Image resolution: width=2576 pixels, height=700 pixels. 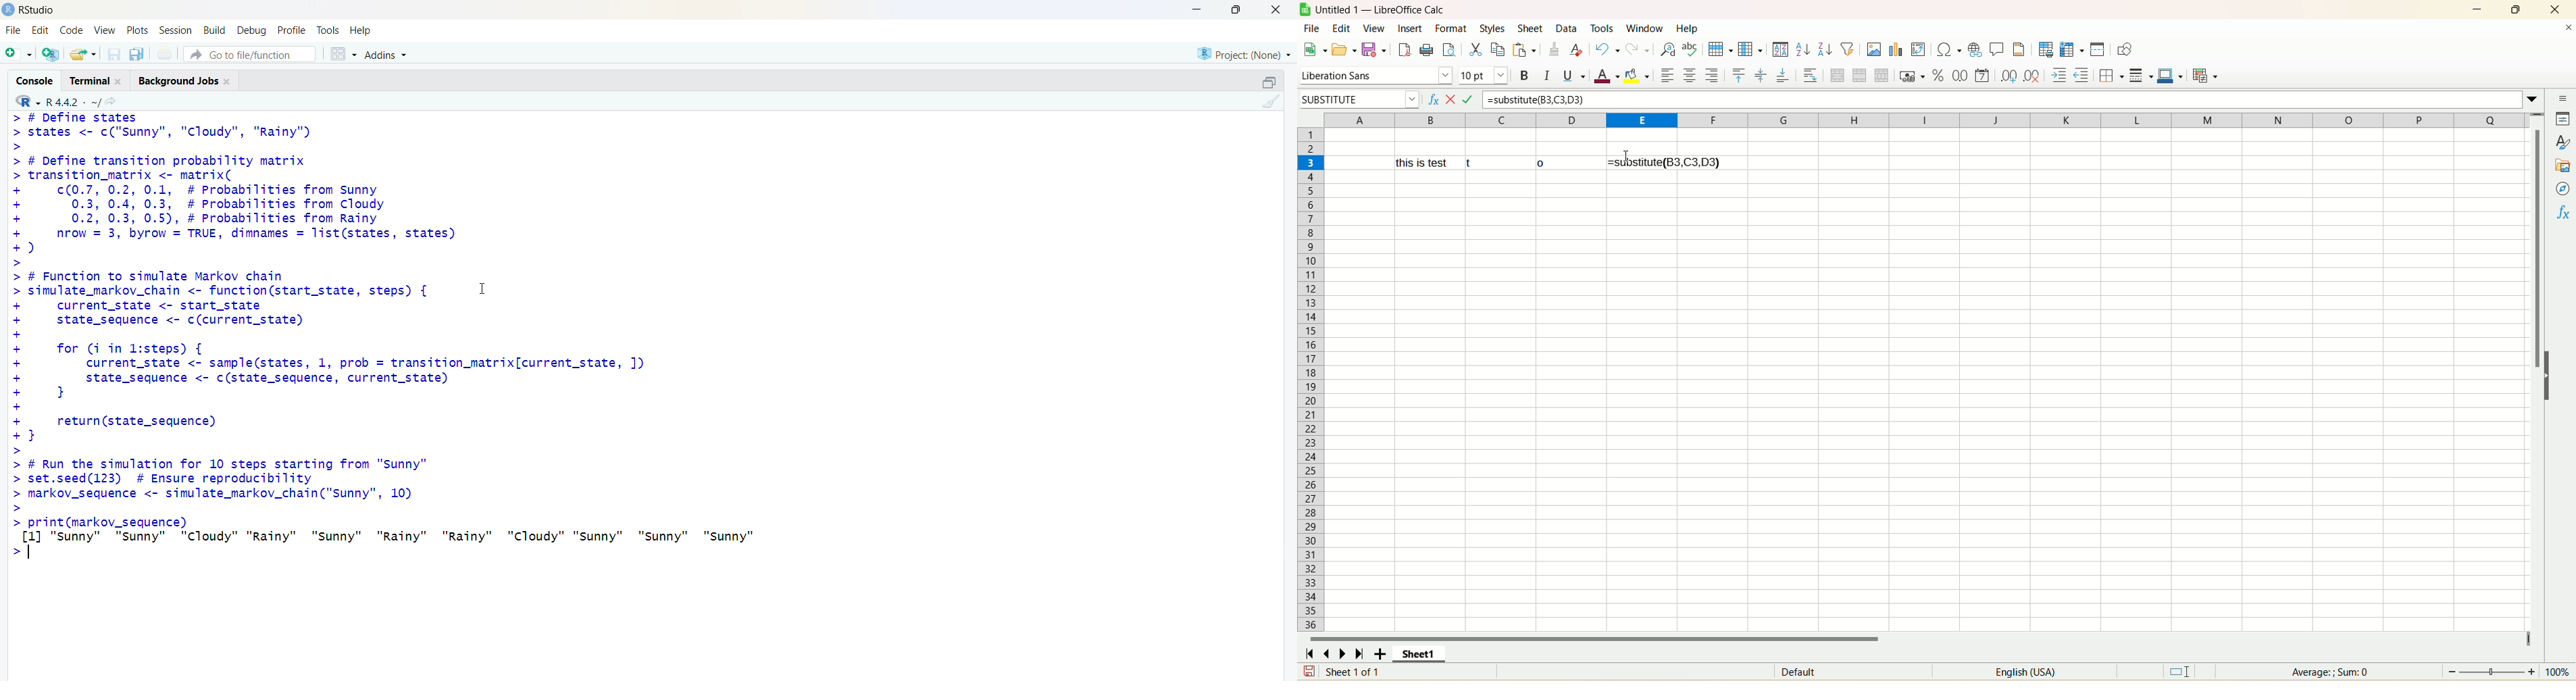 What do you see at coordinates (1531, 27) in the screenshot?
I see `sheets` at bounding box center [1531, 27].